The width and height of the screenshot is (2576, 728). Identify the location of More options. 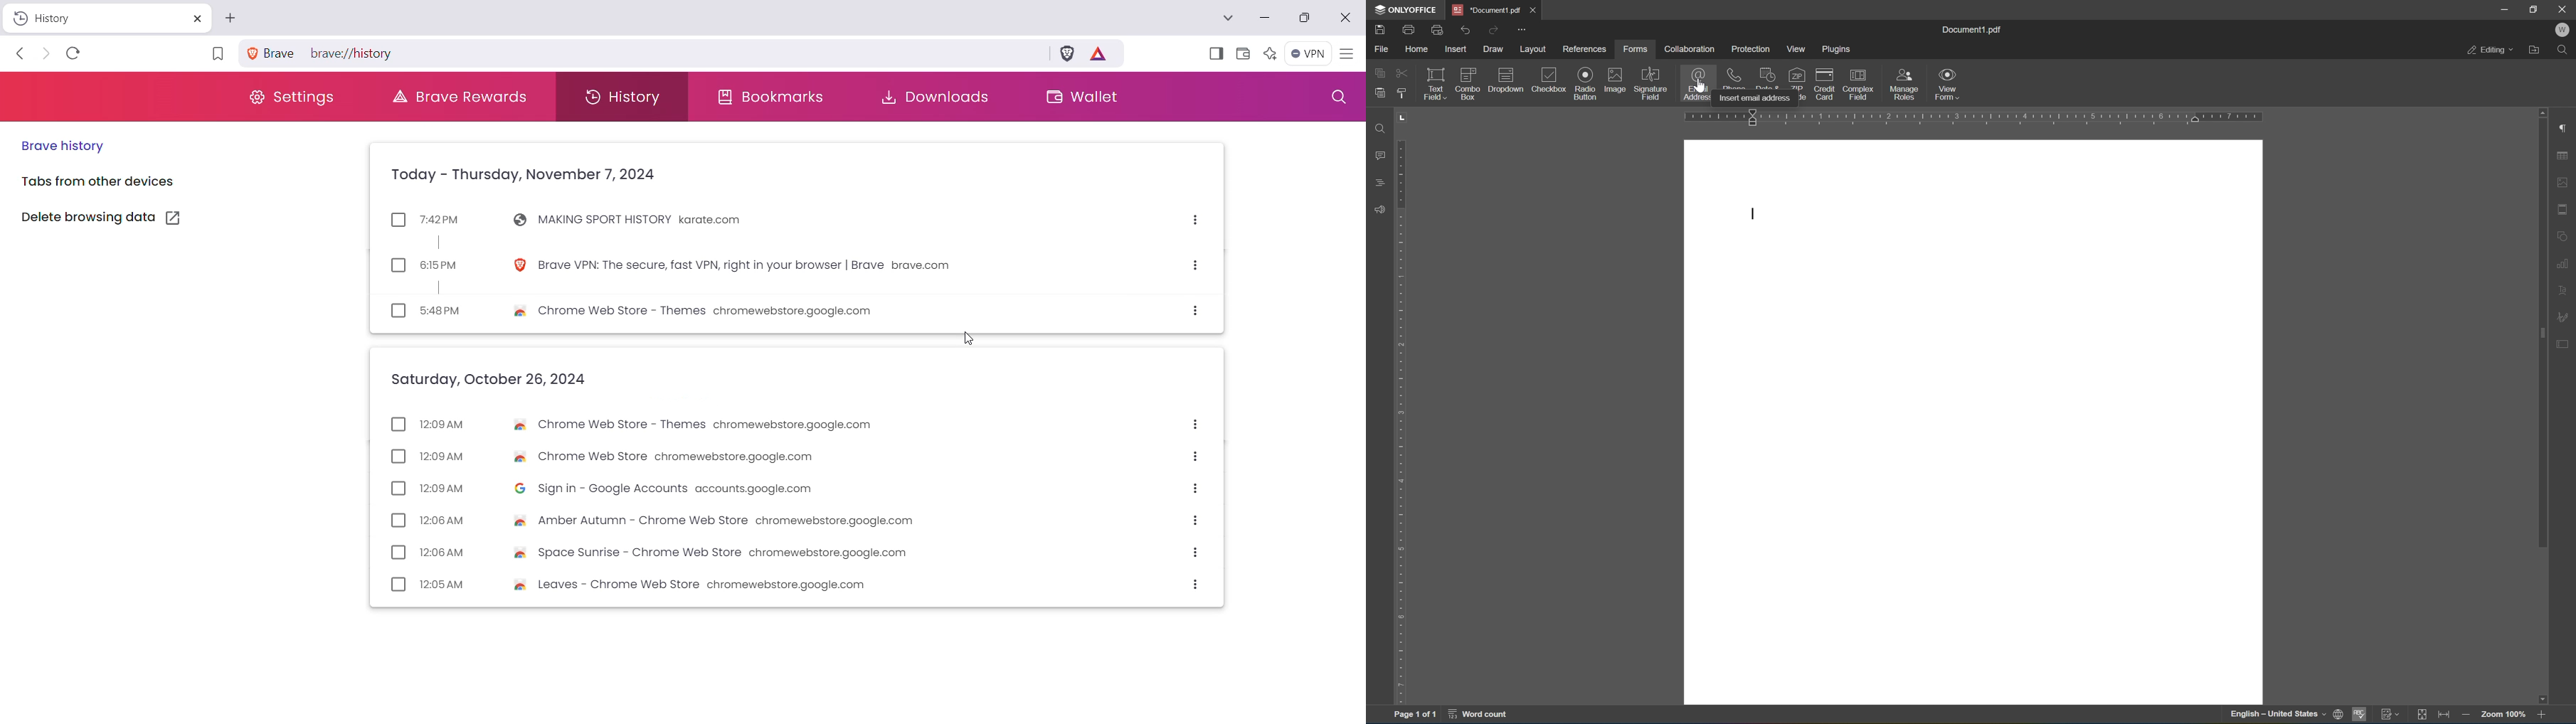
(1194, 520).